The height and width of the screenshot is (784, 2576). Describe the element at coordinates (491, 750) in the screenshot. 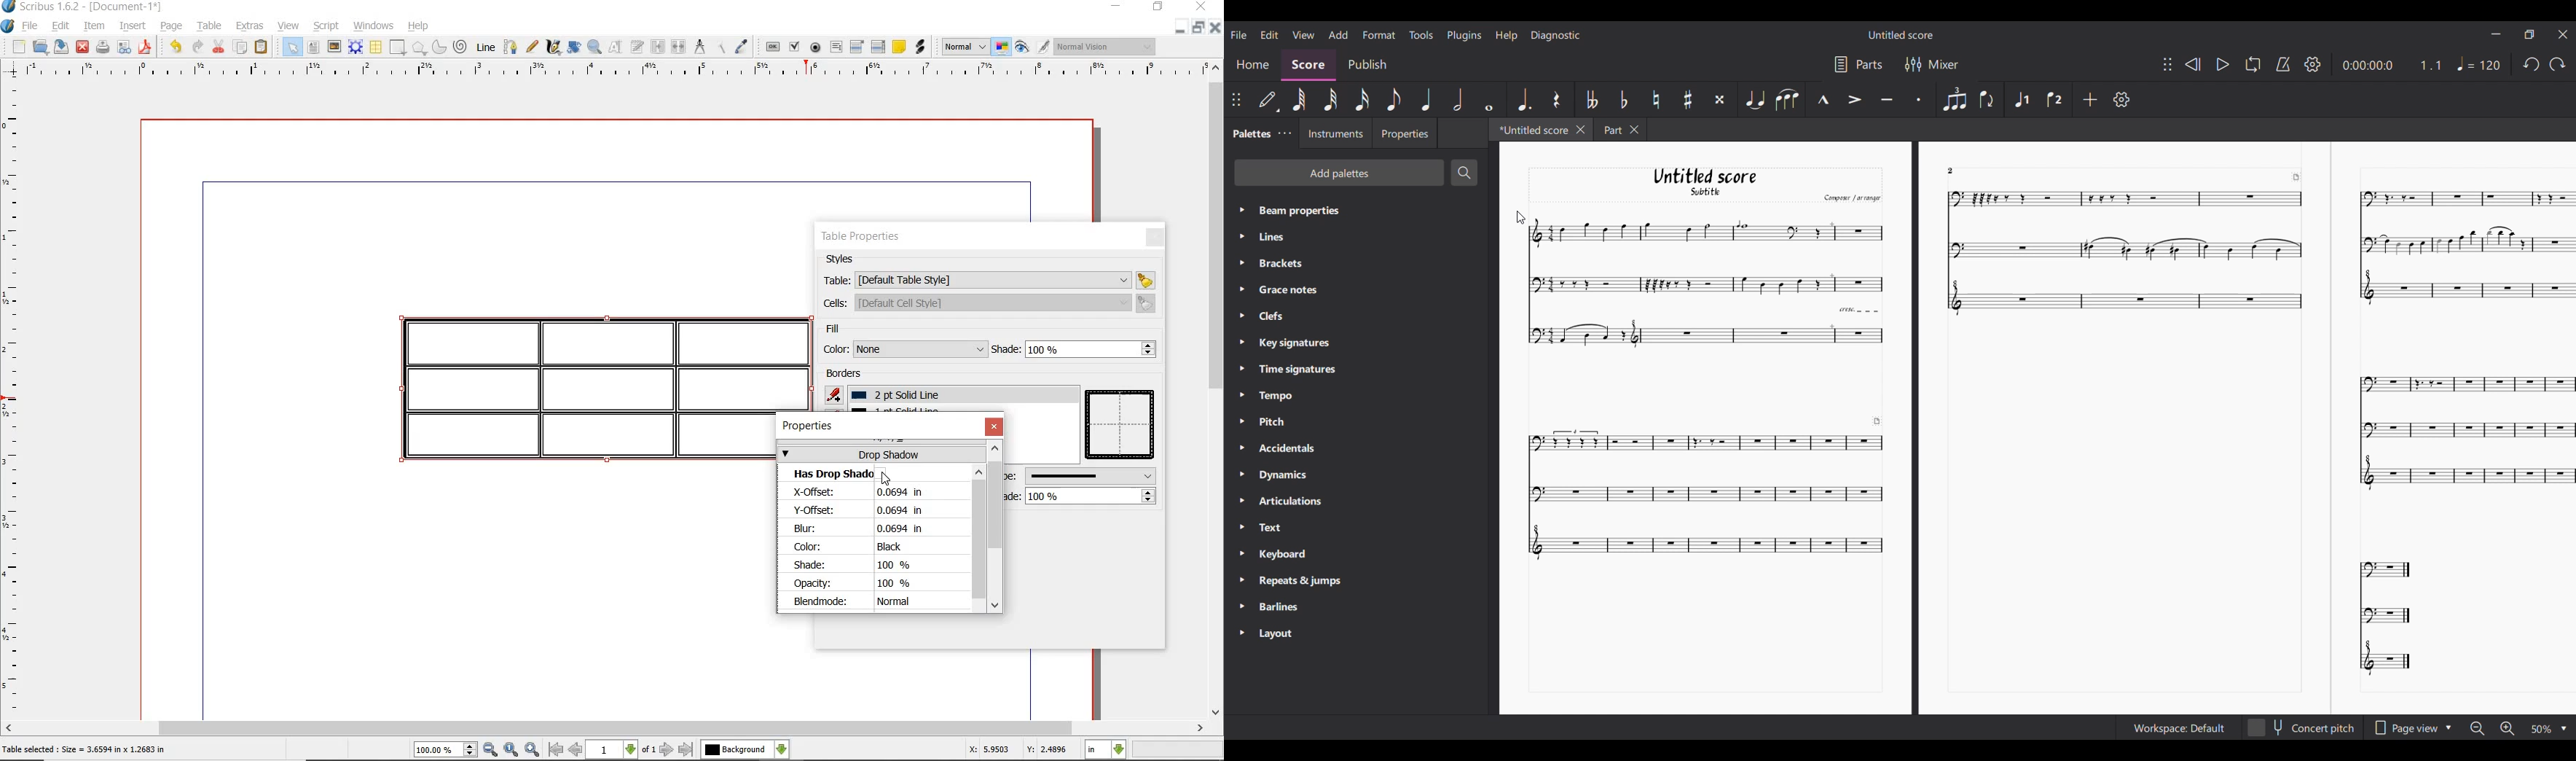

I see `zoom out` at that location.